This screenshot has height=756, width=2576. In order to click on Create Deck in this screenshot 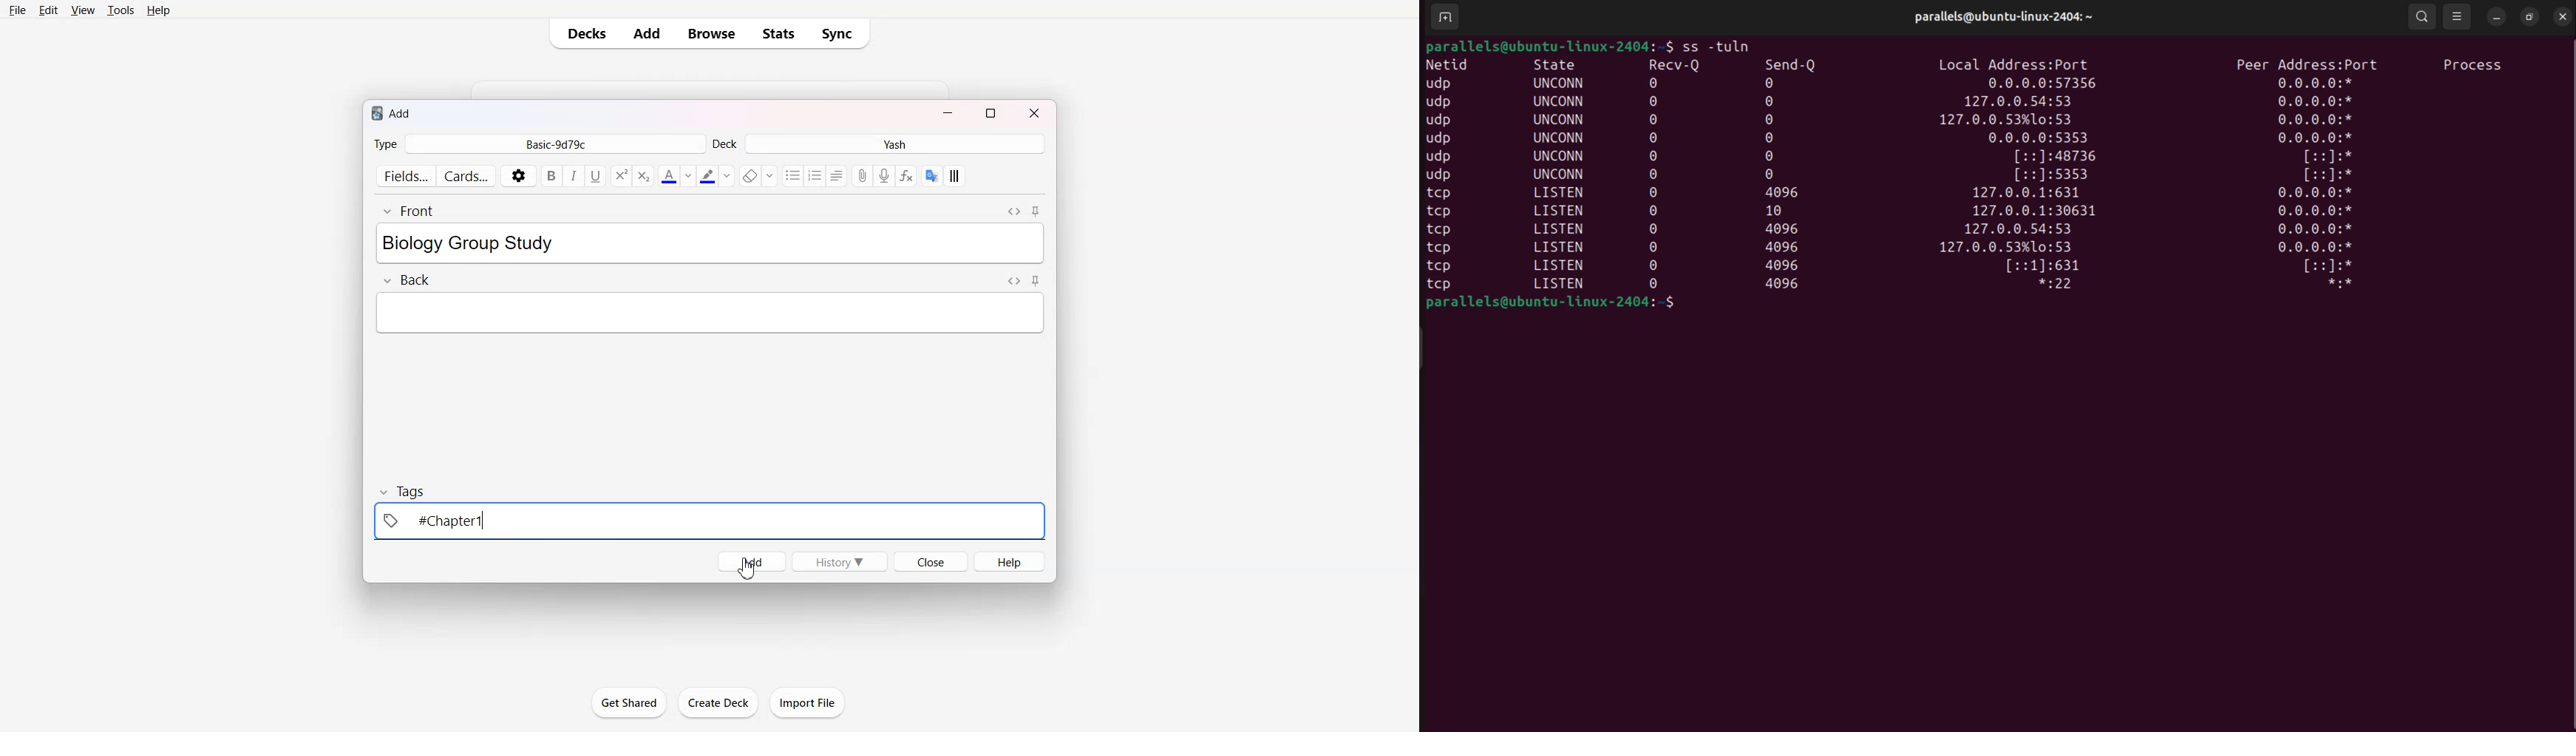, I will do `click(718, 702)`.